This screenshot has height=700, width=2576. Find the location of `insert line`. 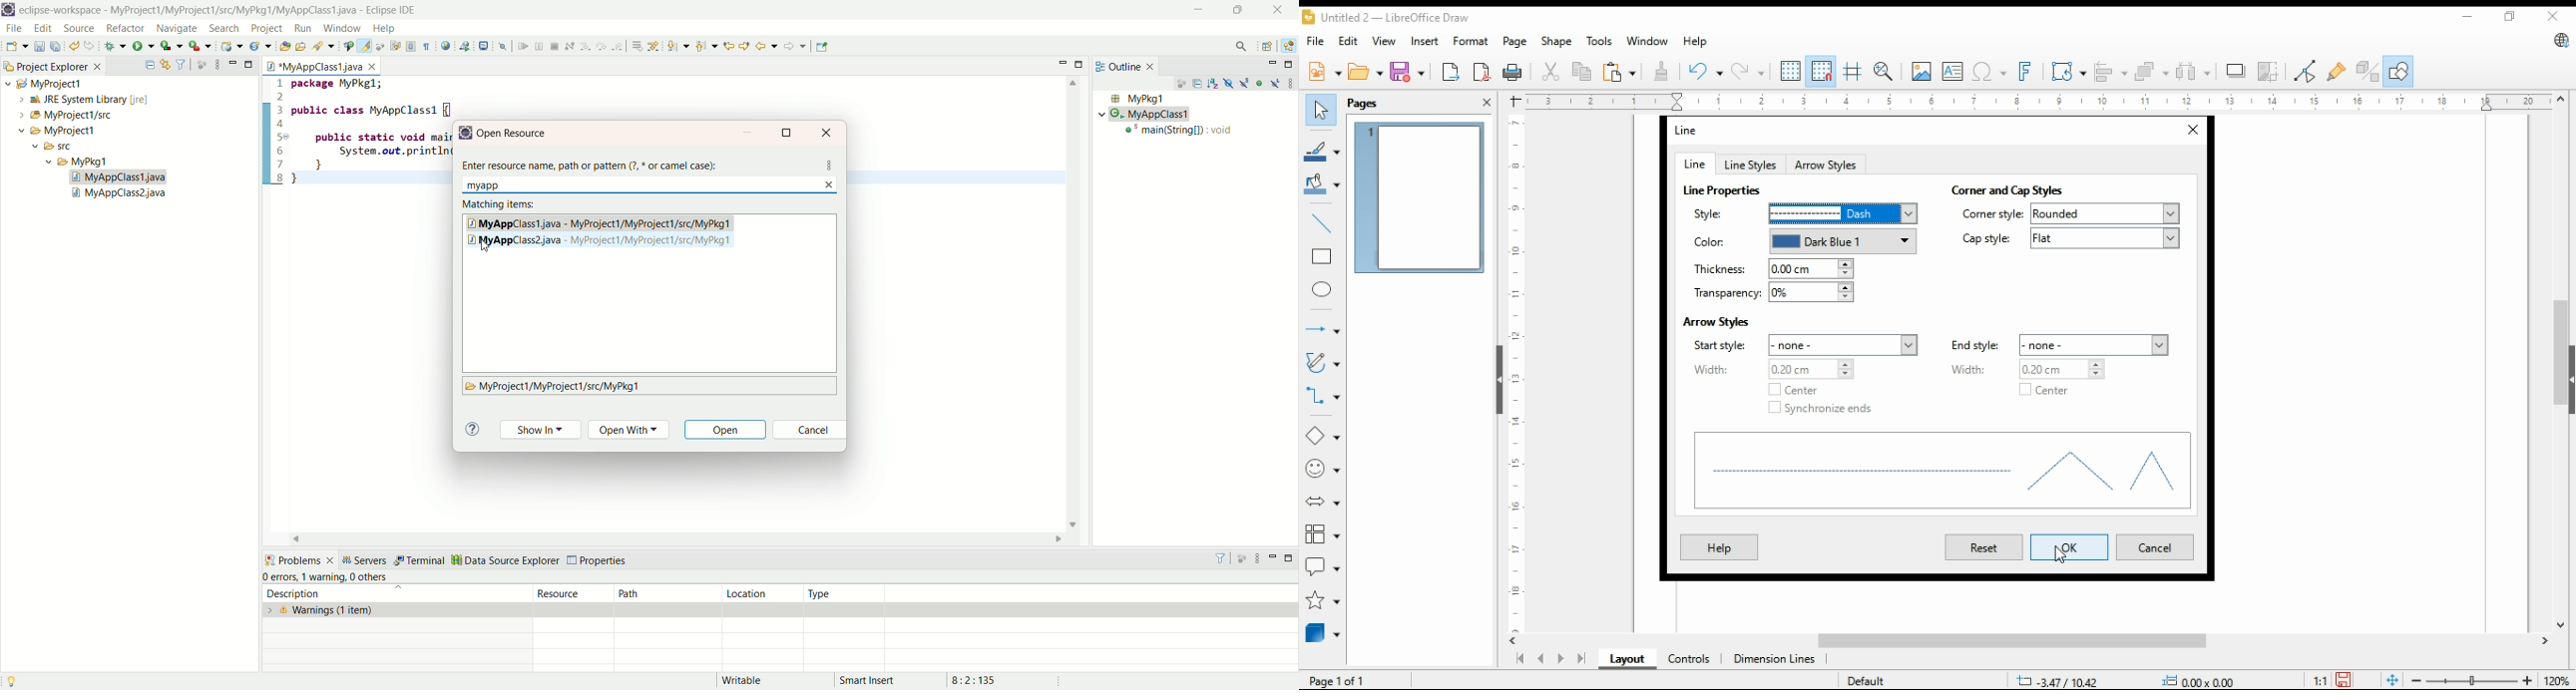

insert line is located at coordinates (1323, 223).